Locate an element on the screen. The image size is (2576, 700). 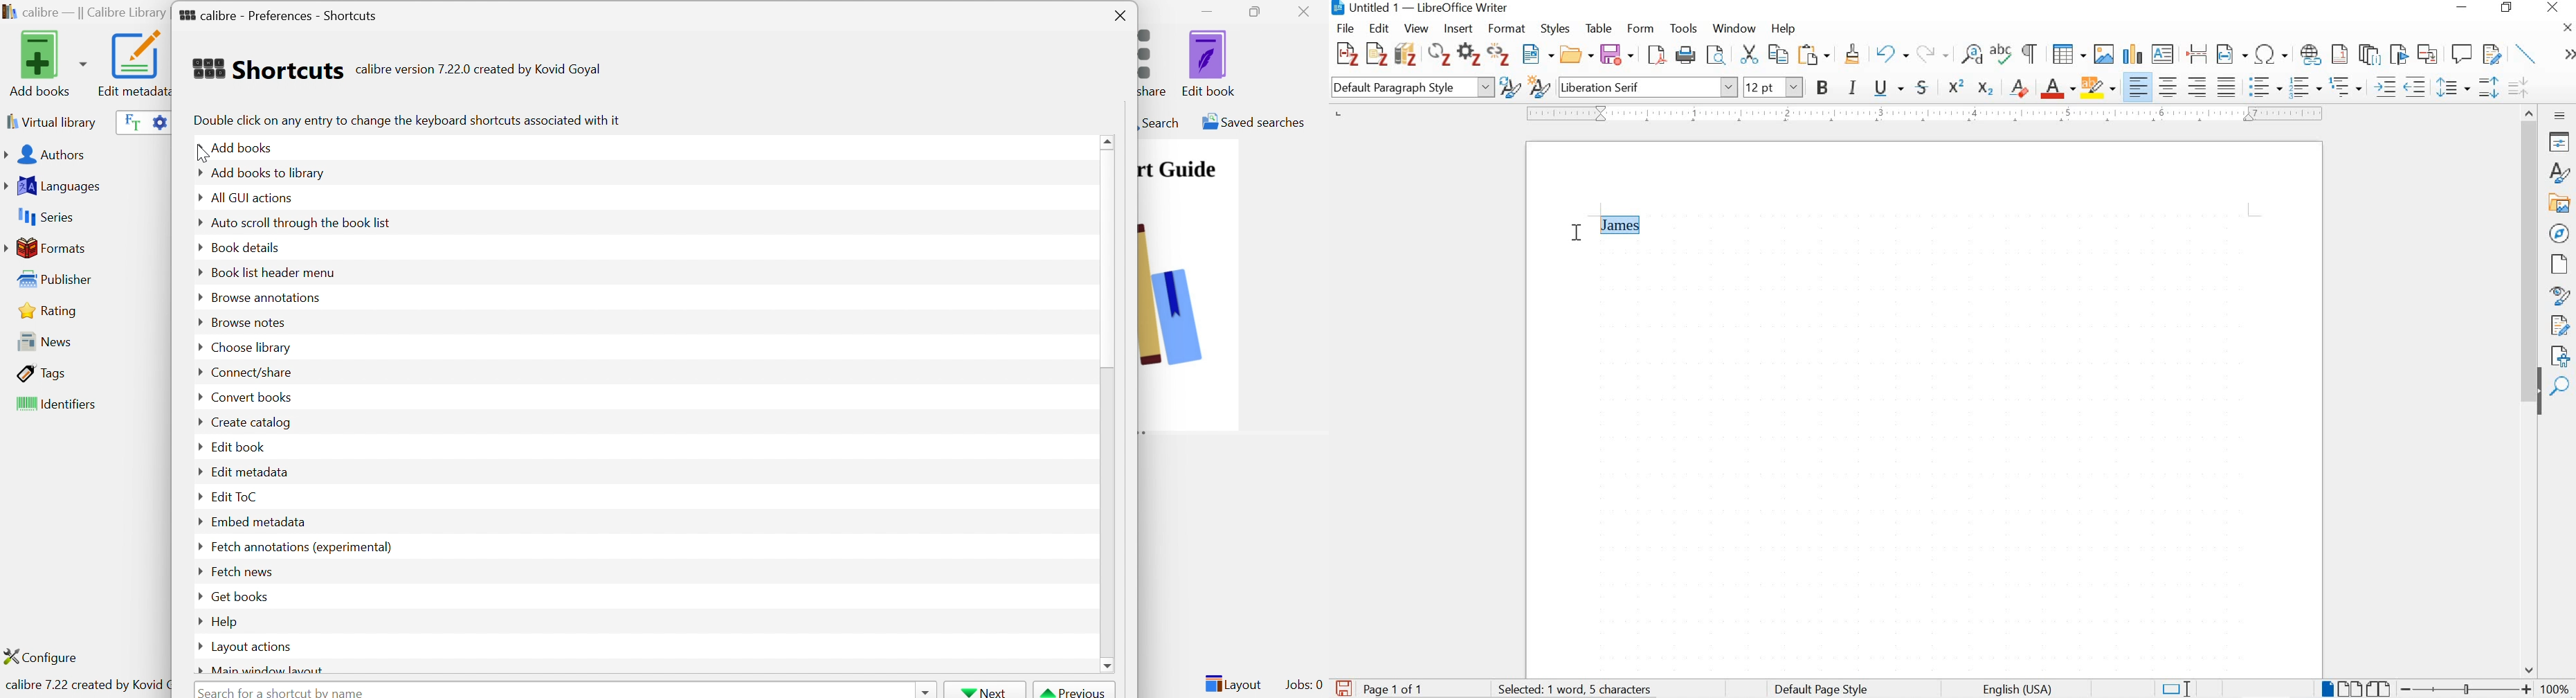
Saved searches is located at coordinates (1252, 122).